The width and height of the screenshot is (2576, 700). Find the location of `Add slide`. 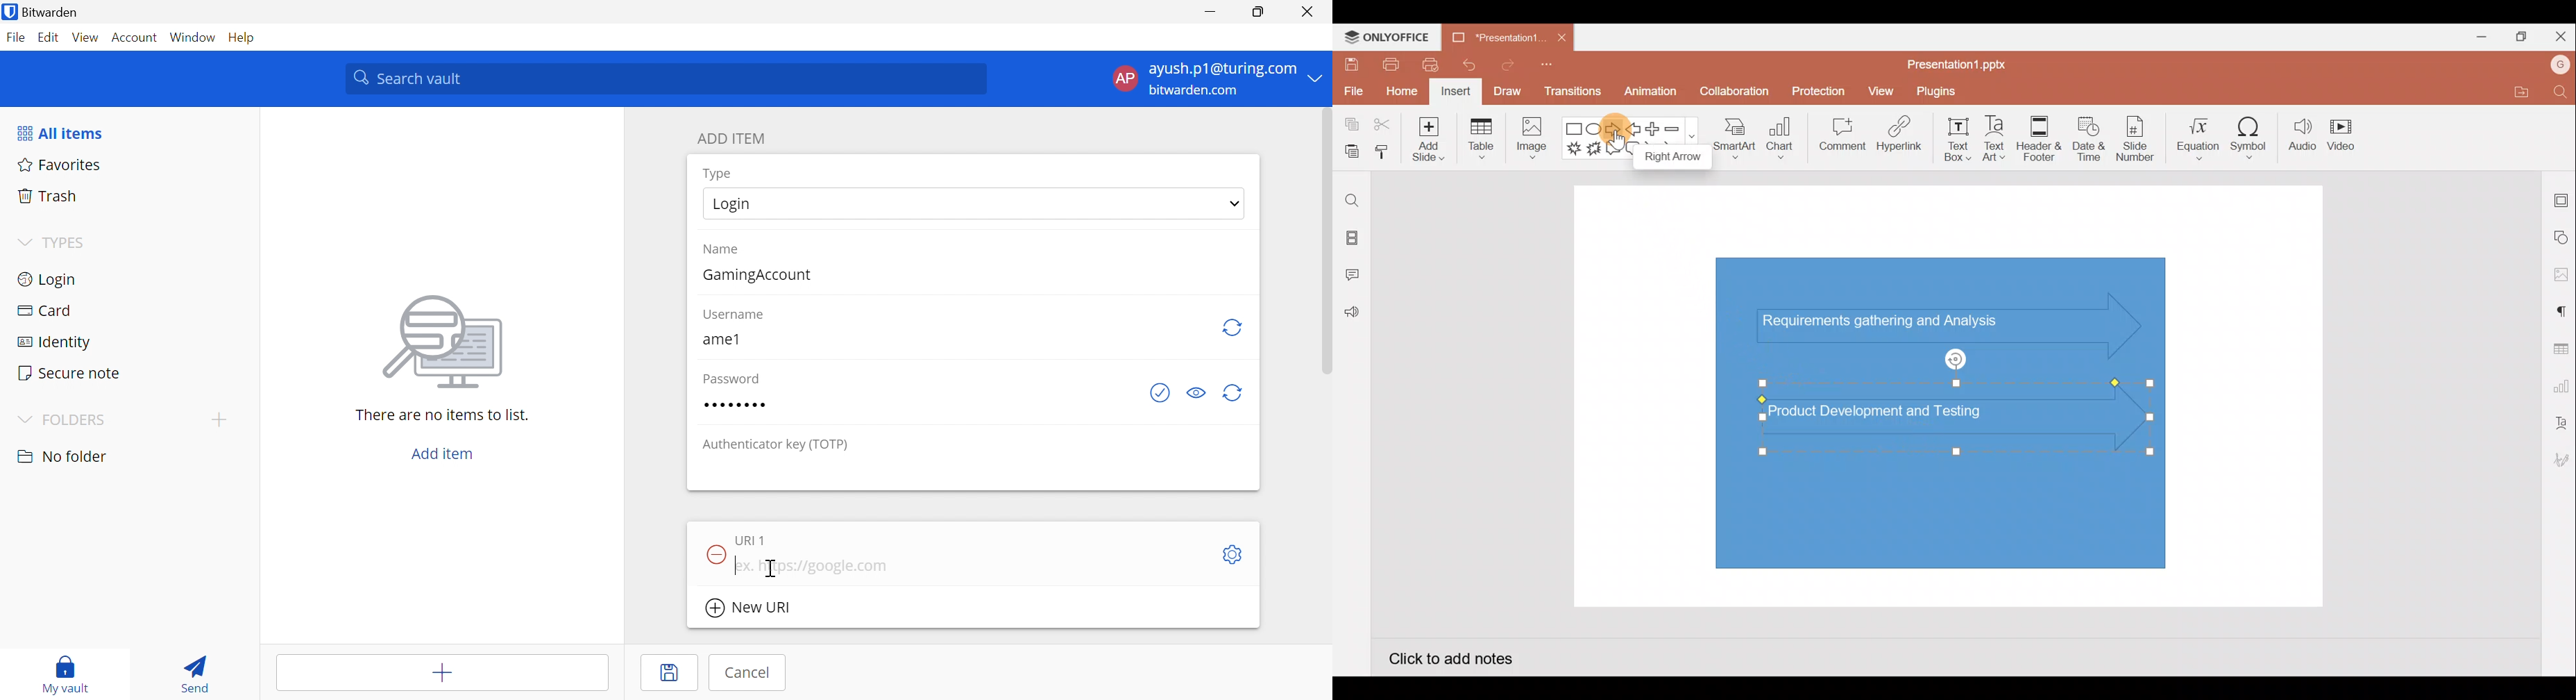

Add slide is located at coordinates (1426, 136).